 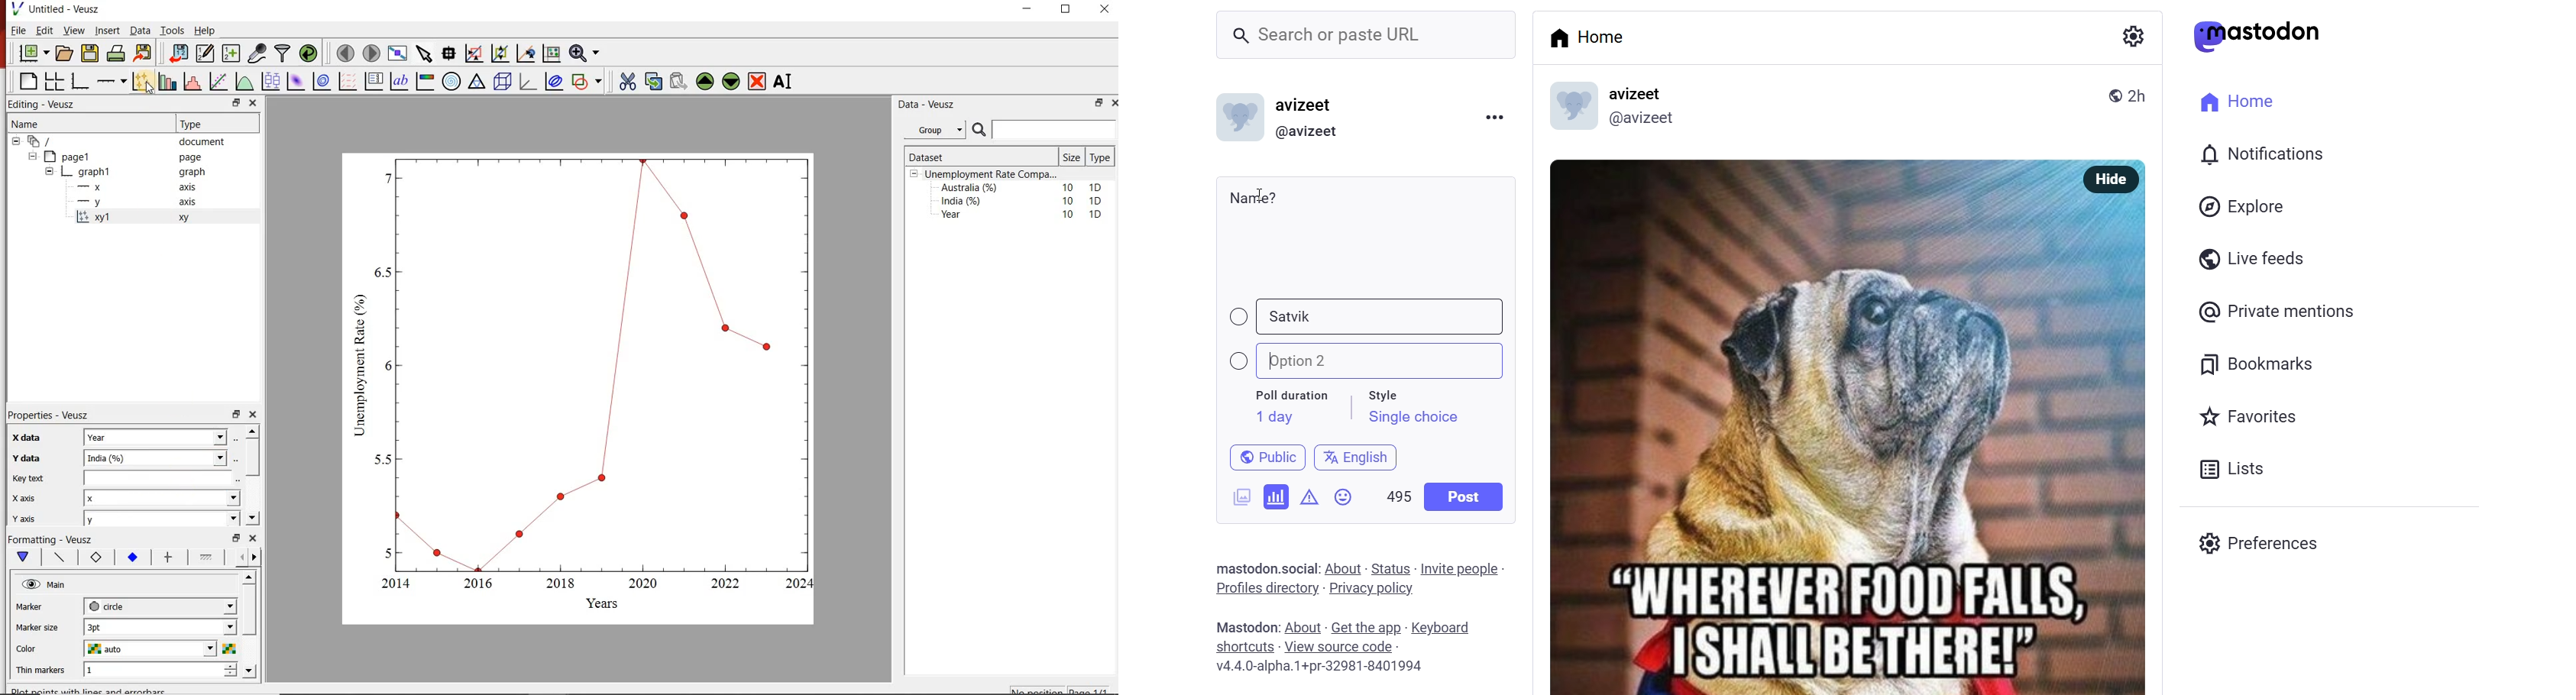 I want to click on home, so click(x=2232, y=99).